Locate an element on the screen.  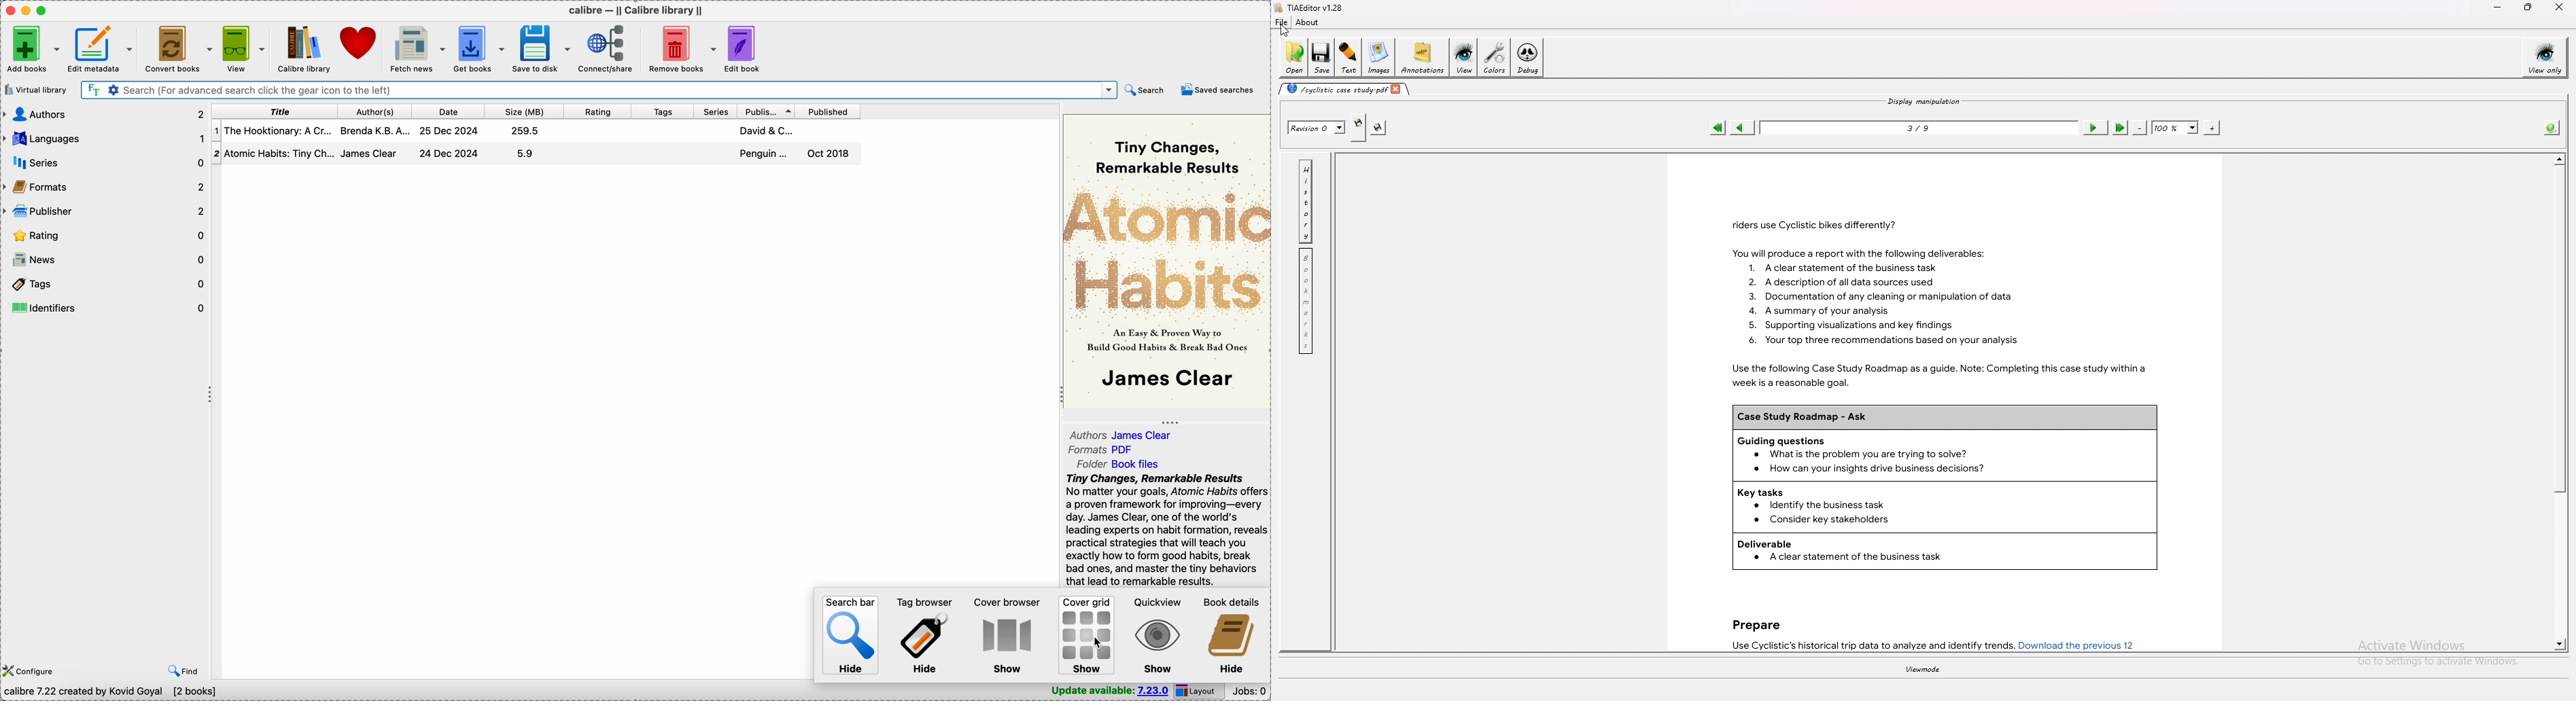
remove books is located at coordinates (681, 47).